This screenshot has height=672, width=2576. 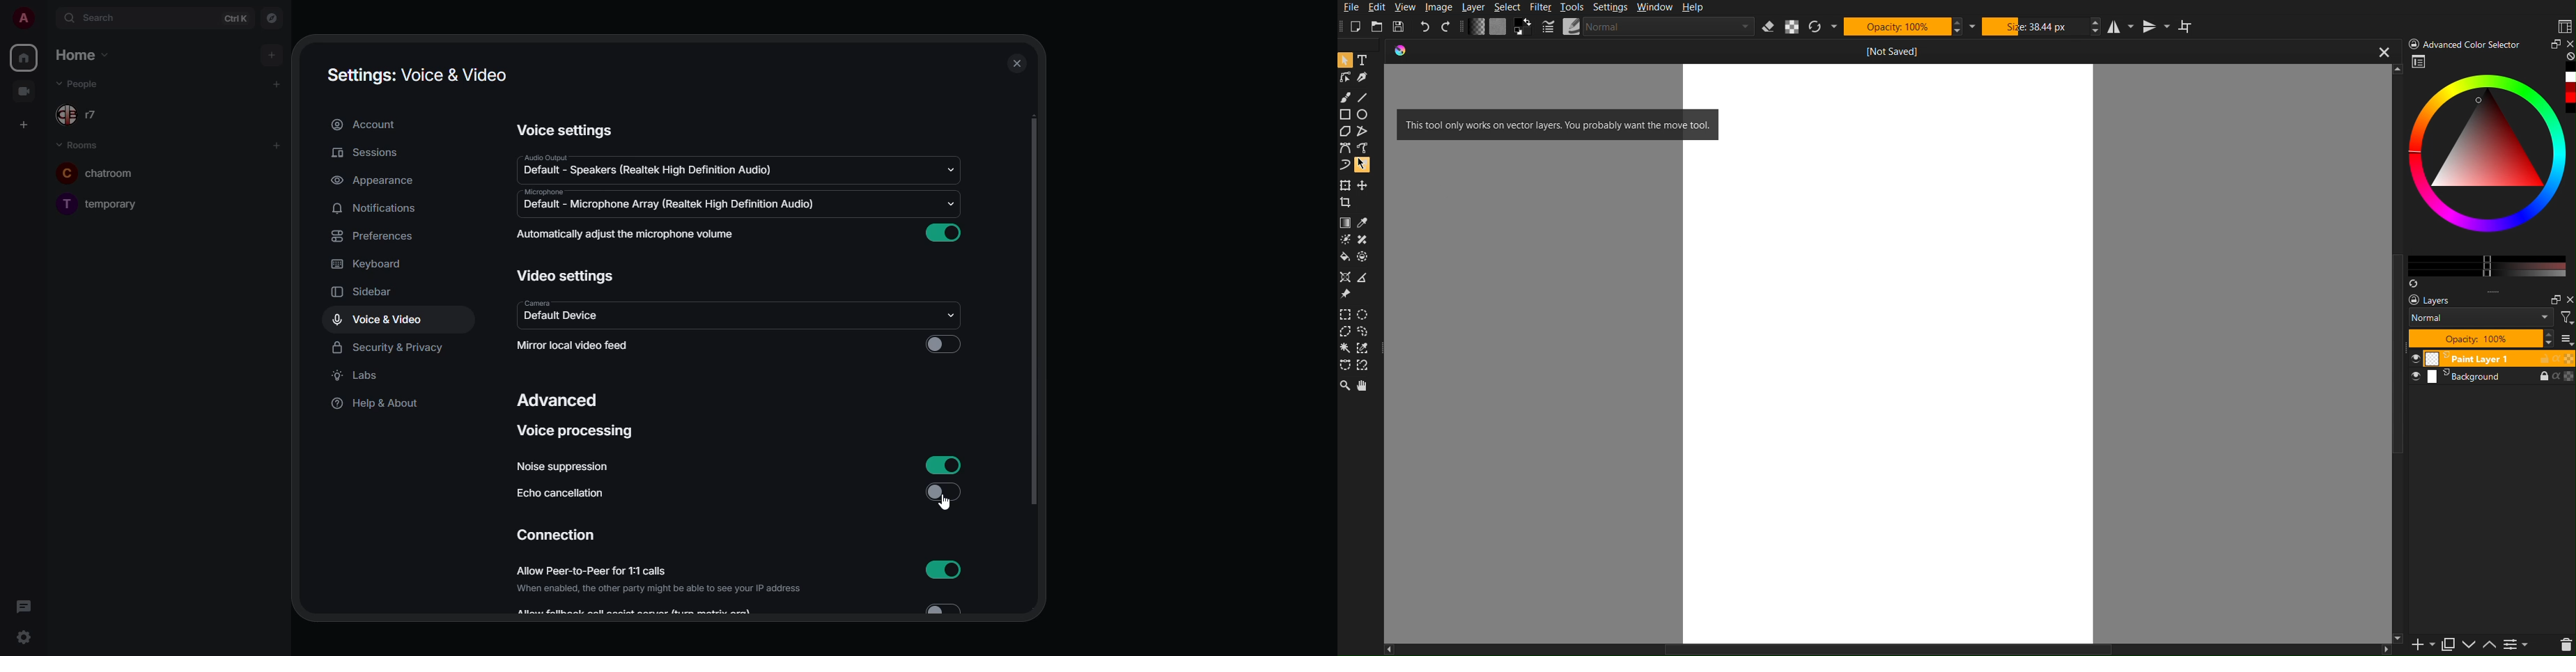 What do you see at coordinates (1366, 115) in the screenshot?
I see `Eclipse` at bounding box center [1366, 115].